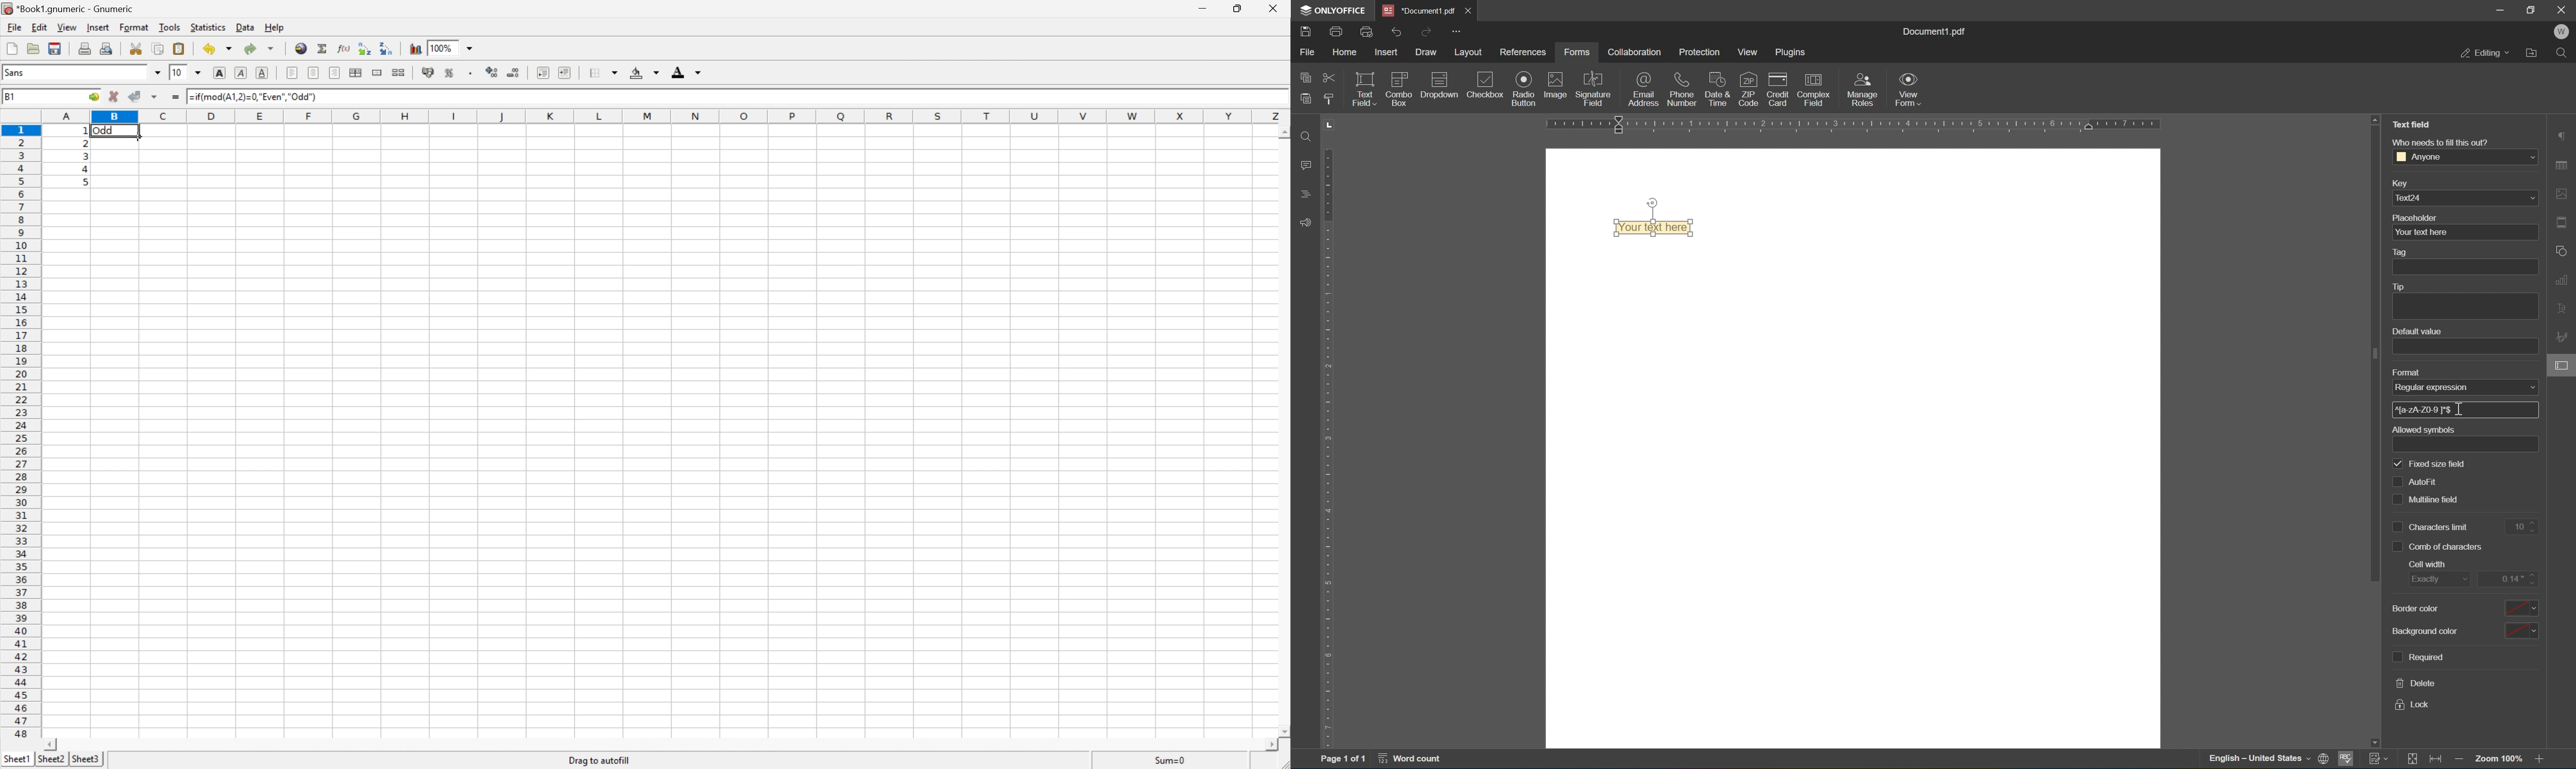 Image resolution: width=2576 pixels, height=784 pixels. What do you see at coordinates (1363, 88) in the screenshot?
I see `text field` at bounding box center [1363, 88].